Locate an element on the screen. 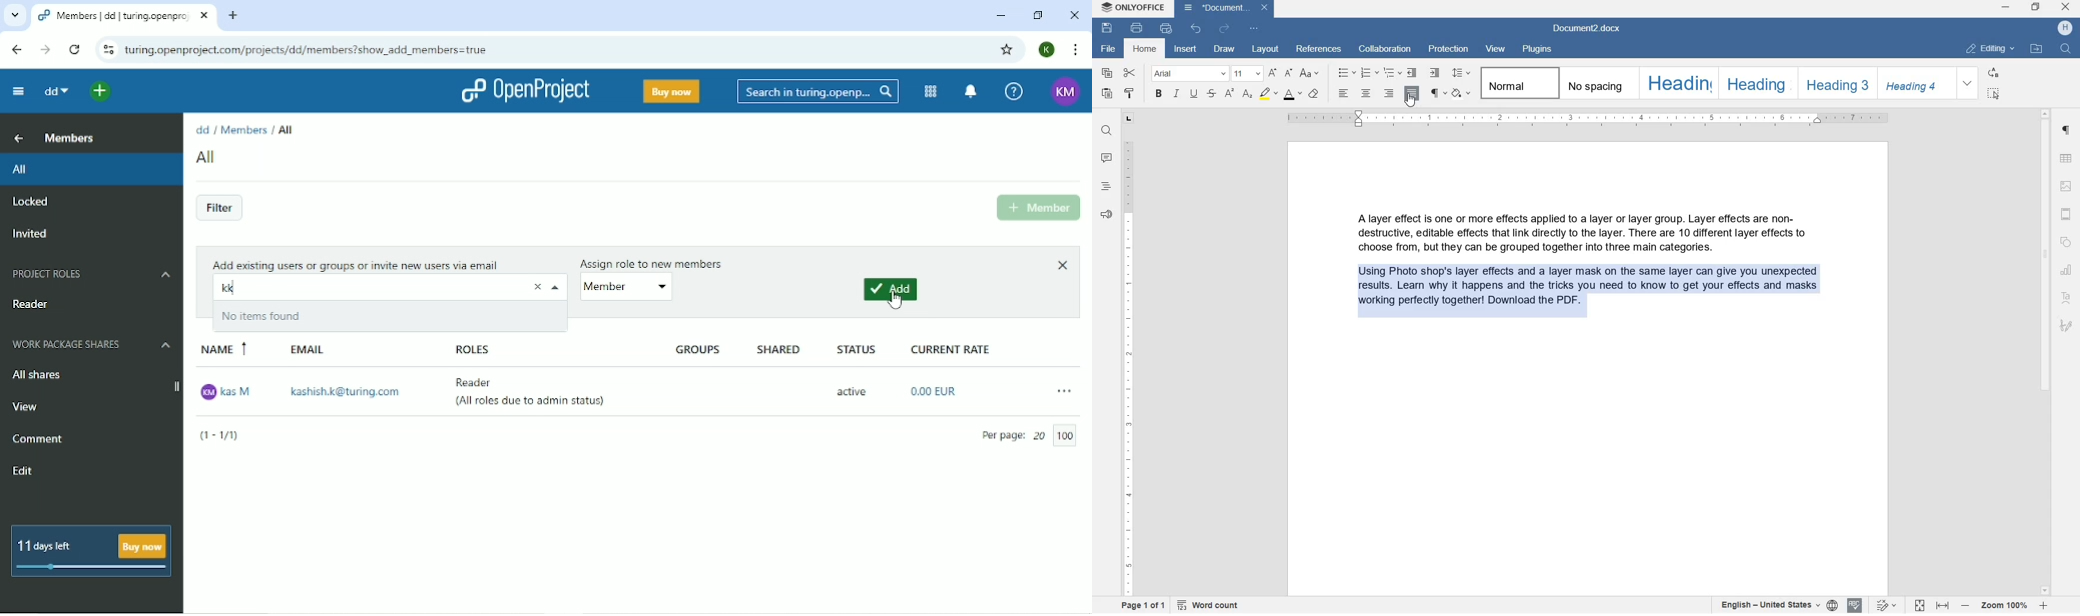  INCREMENT FONT SIZE is located at coordinates (1273, 72).